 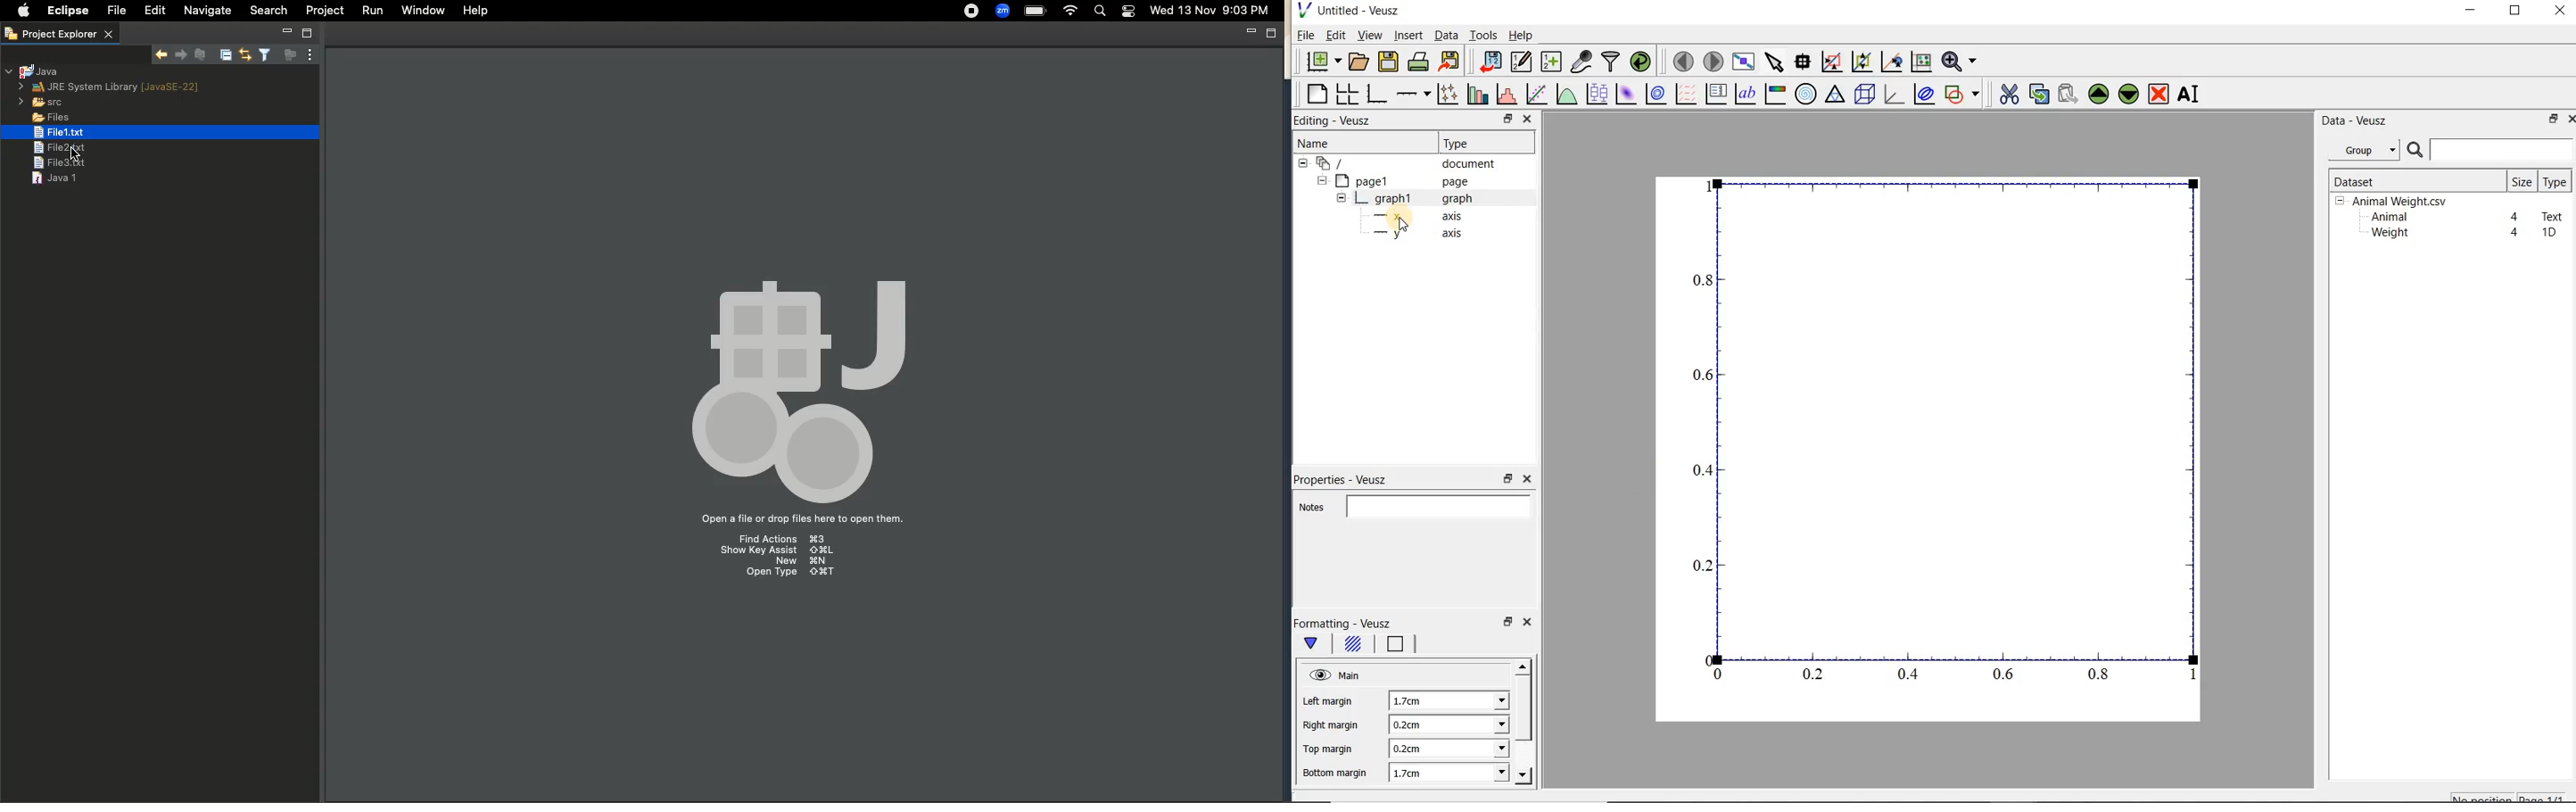 What do you see at coordinates (1333, 37) in the screenshot?
I see `Edit` at bounding box center [1333, 37].